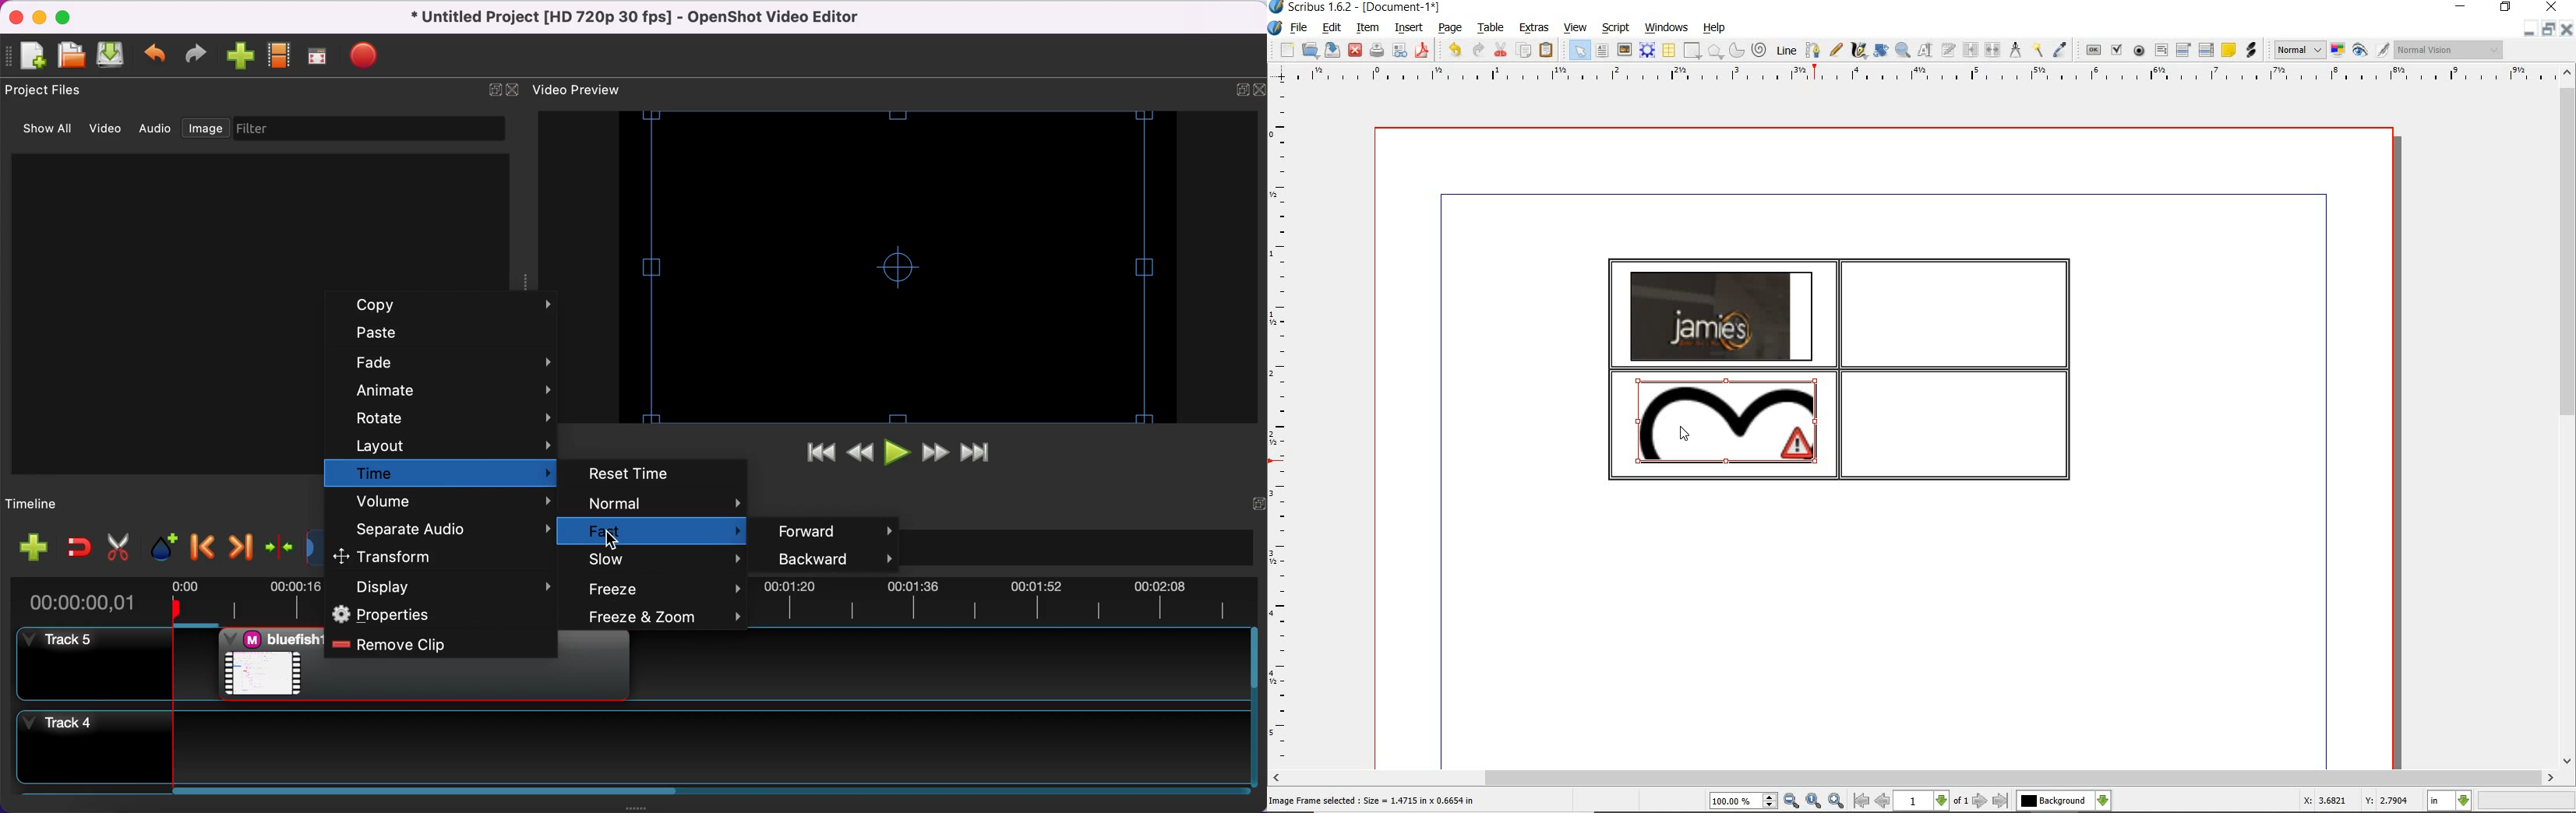 This screenshot has width=2576, height=840. I want to click on expand/hide, so click(1231, 90).